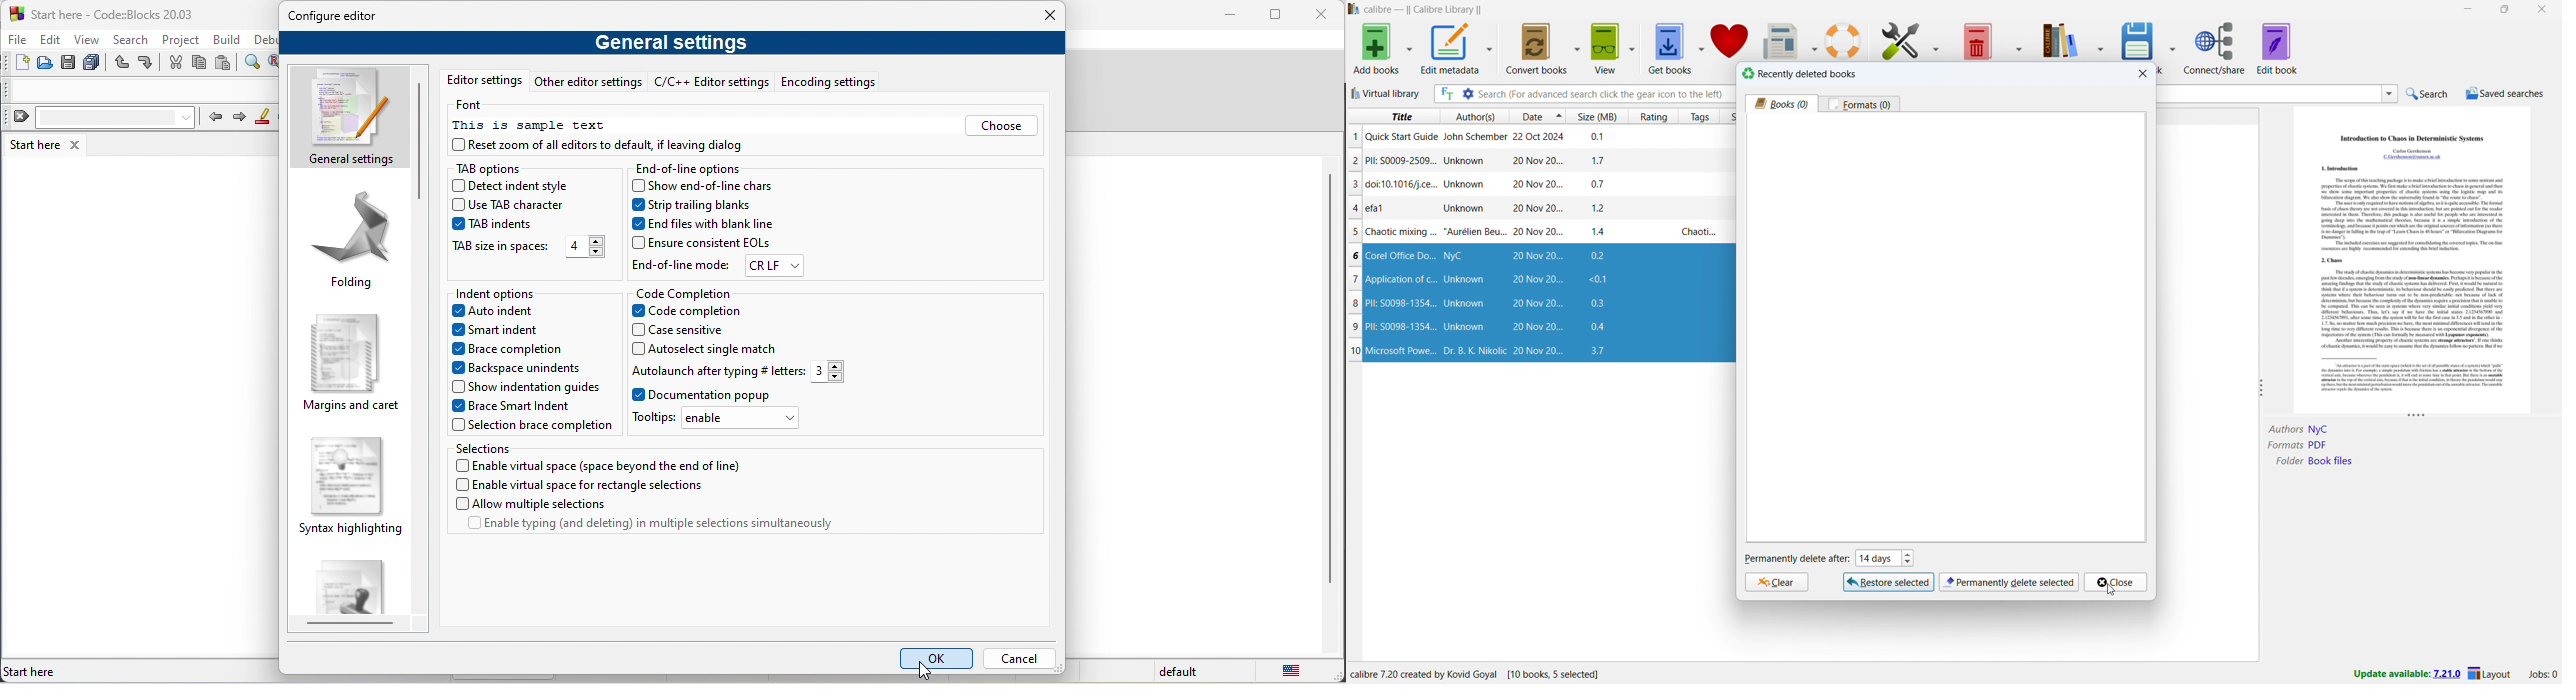  Describe the element at coordinates (1468, 94) in the screenshot. I see `advanced search` at that location.